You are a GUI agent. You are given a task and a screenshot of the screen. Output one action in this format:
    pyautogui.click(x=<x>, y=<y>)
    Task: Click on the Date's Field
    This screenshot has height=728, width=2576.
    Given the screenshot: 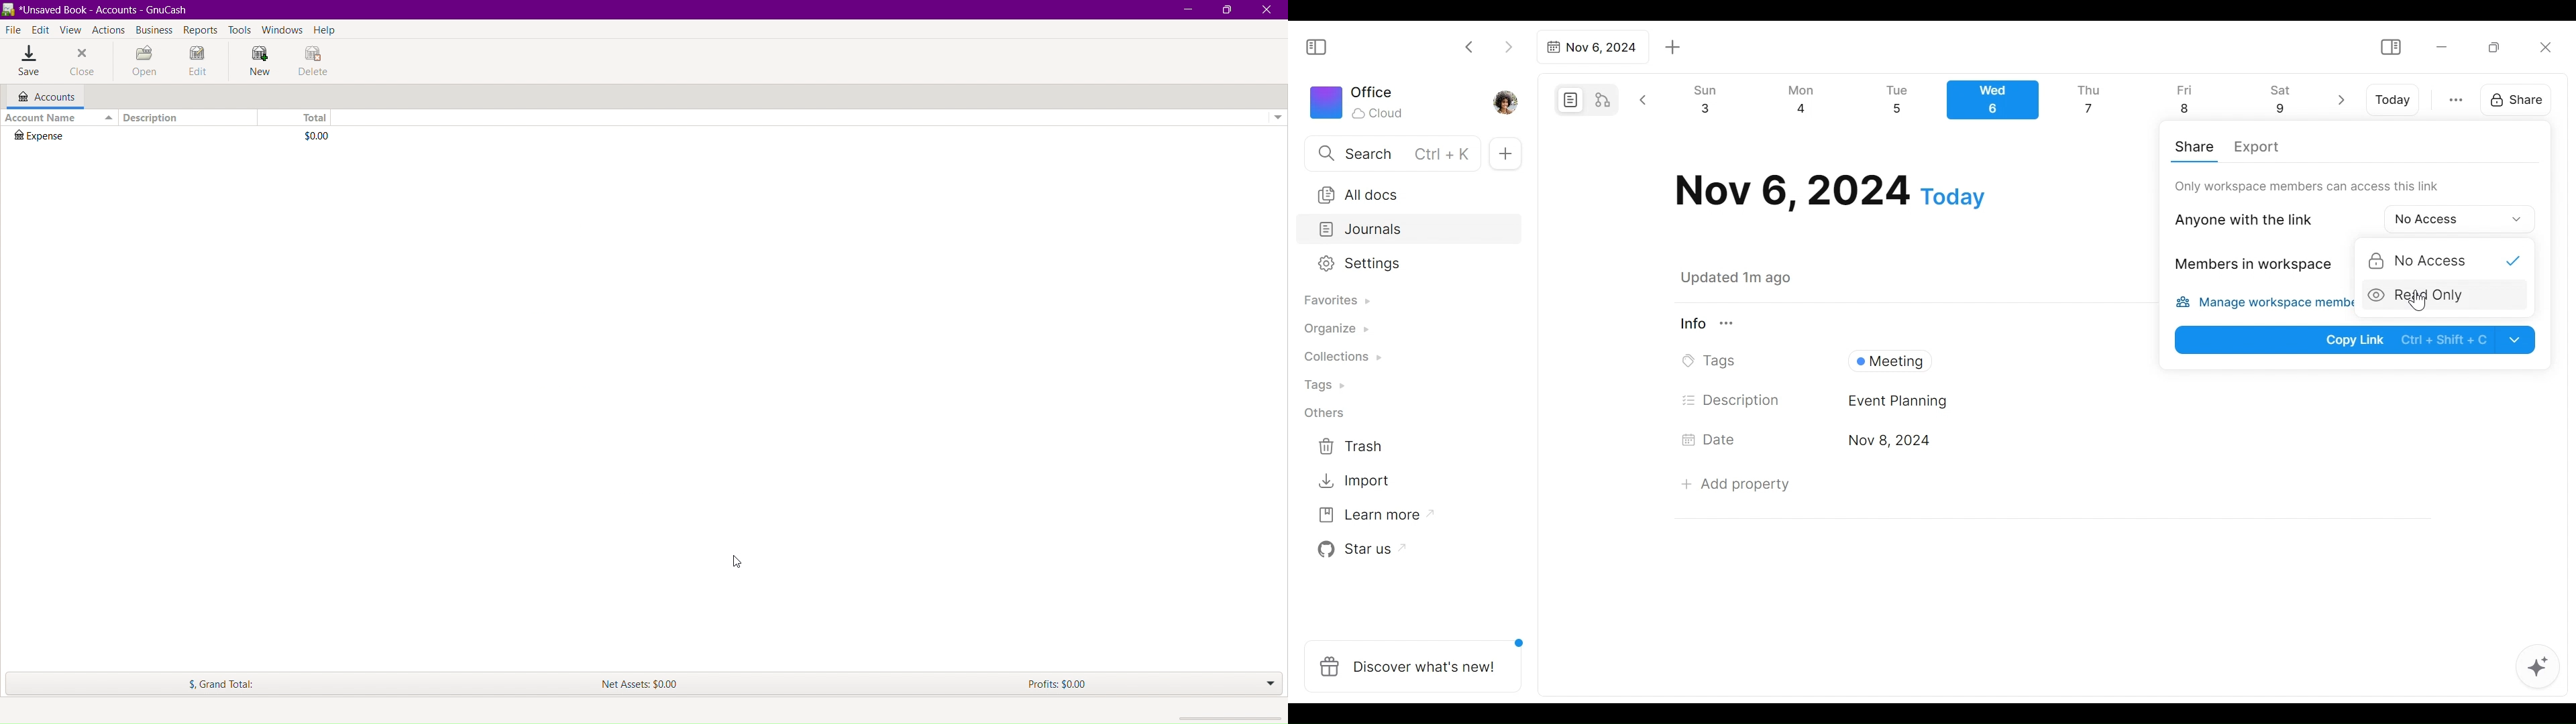 What is the action you would take?
    pyautogui.click(x=2132, y=442)
    